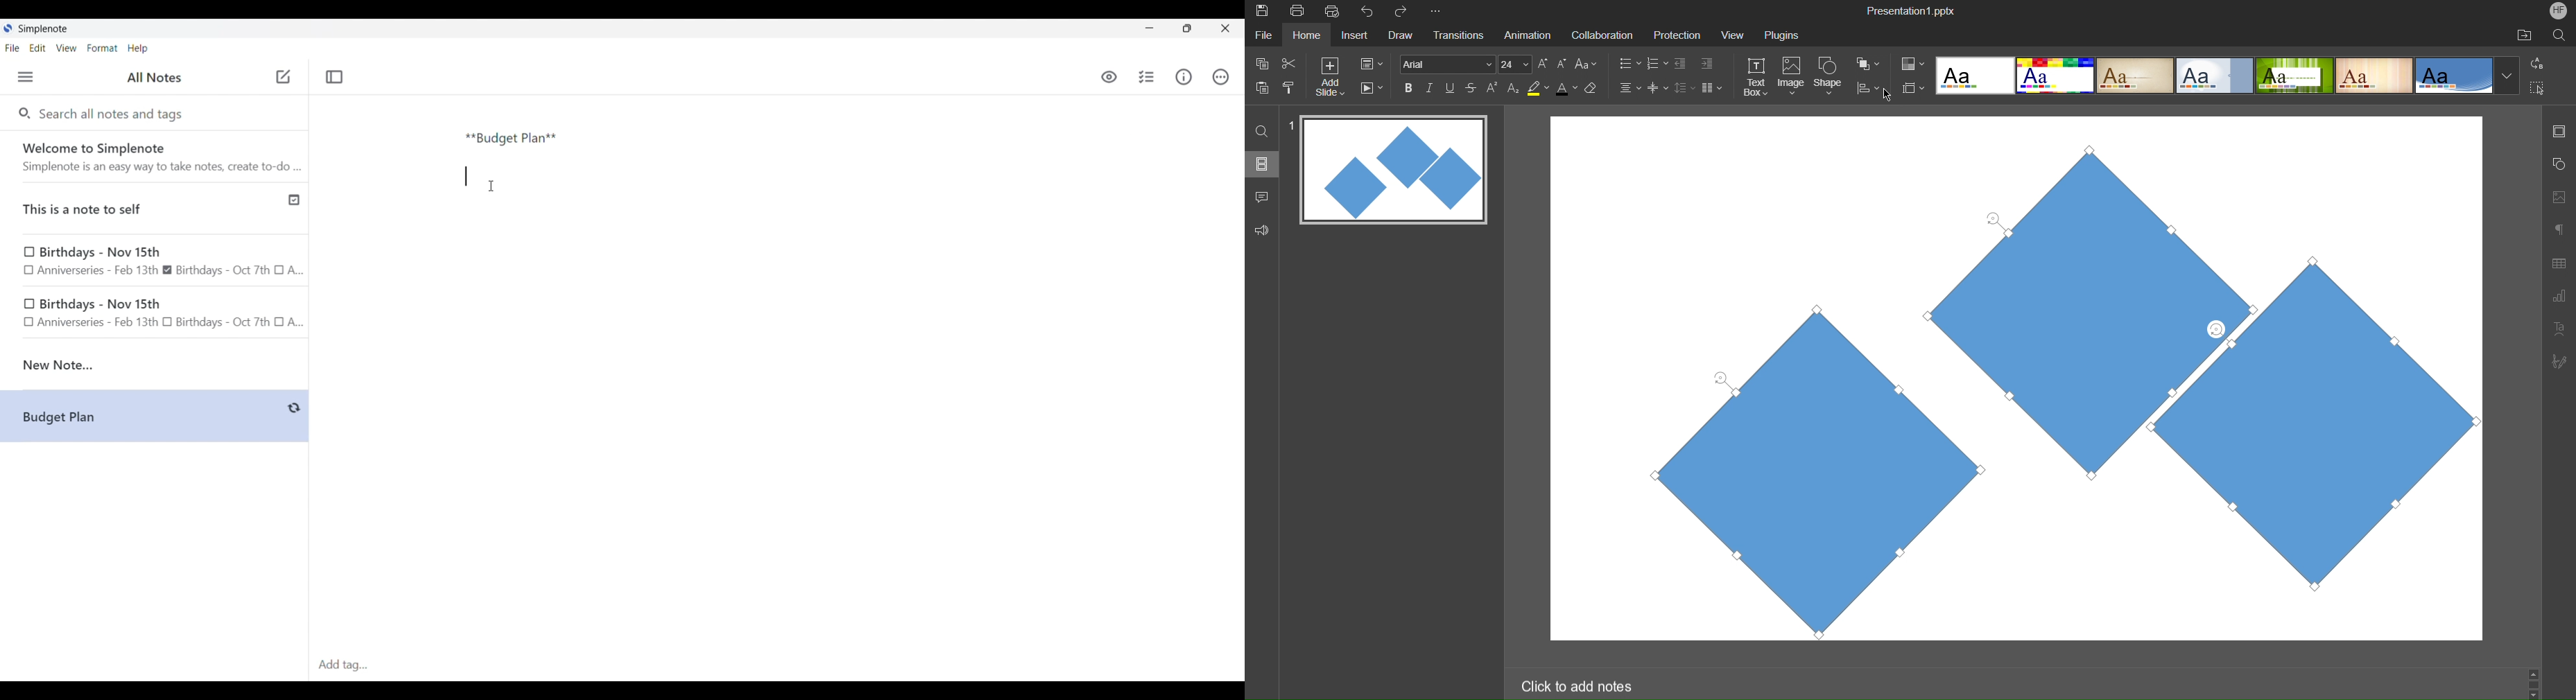  Describe the element at coordinates (155, 259) in the screenshot. I see `Earlier notes` at that location.